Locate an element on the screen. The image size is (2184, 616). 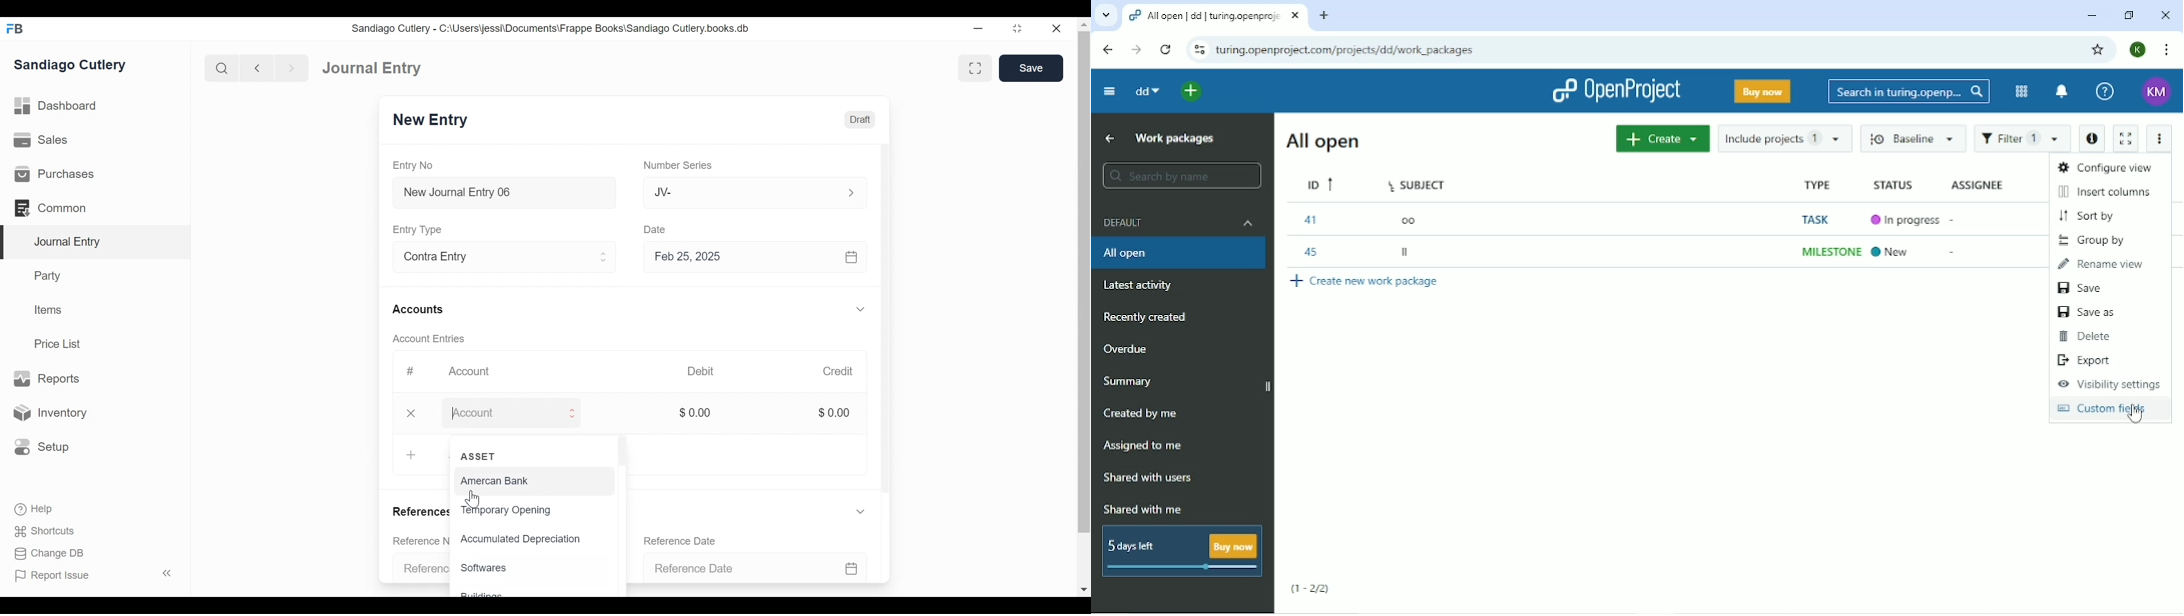
Navigate back is located at coordinates (257, 69).